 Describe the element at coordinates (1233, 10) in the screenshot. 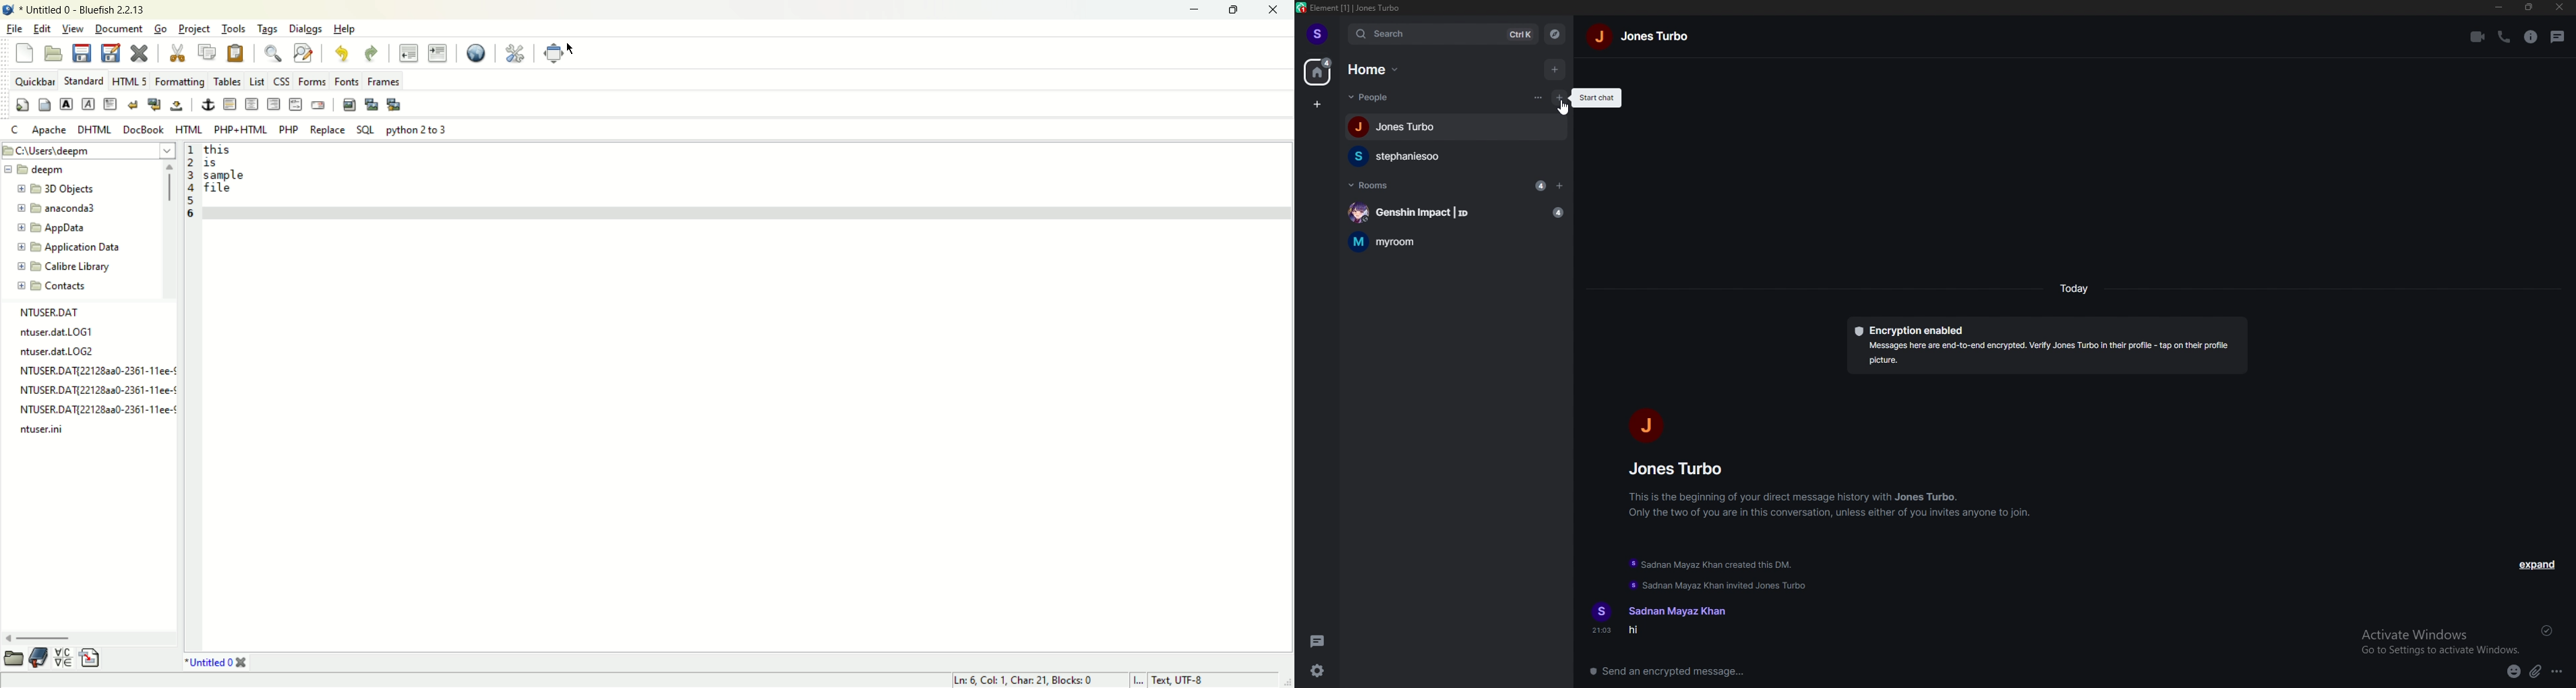

I see `maximize` at that location.